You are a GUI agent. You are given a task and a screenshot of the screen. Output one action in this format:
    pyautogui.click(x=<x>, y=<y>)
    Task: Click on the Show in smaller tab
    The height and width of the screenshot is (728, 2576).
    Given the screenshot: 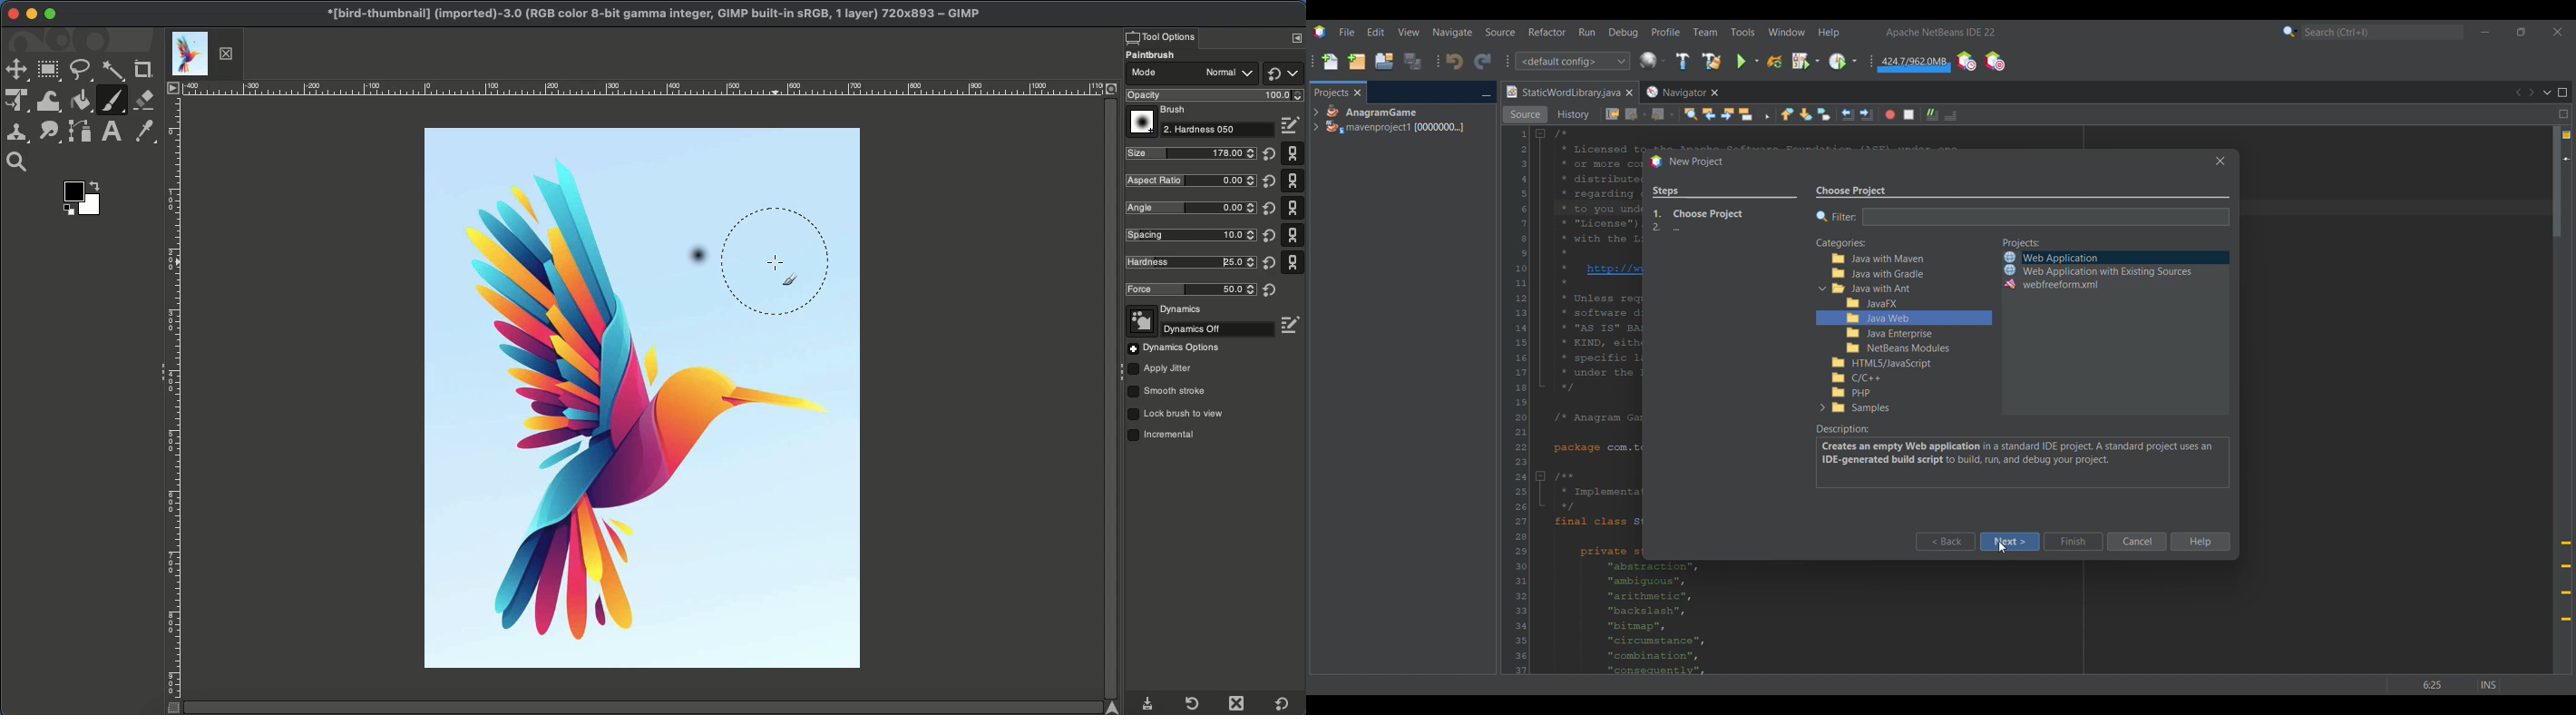 What is the action you would take?
    pyautogui.click(x=2522, y=32)
    